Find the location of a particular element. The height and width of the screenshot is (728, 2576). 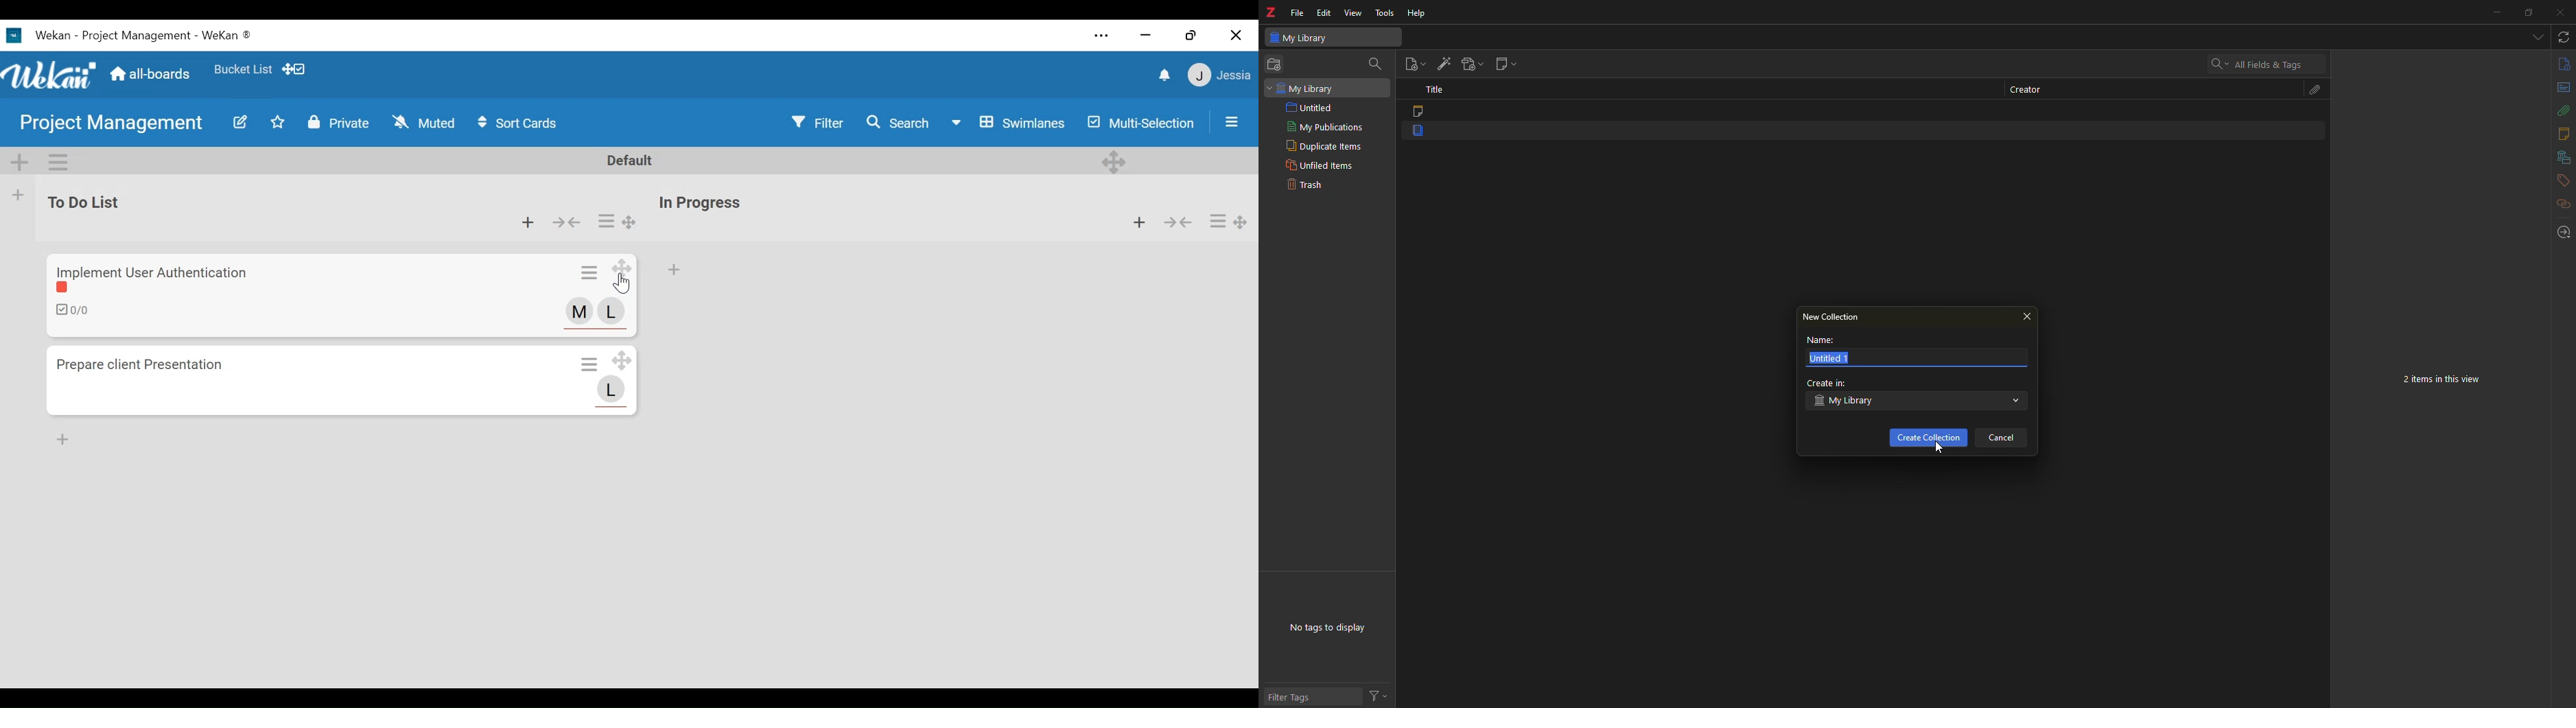

Member settings is located at coordinates (1217, 75).